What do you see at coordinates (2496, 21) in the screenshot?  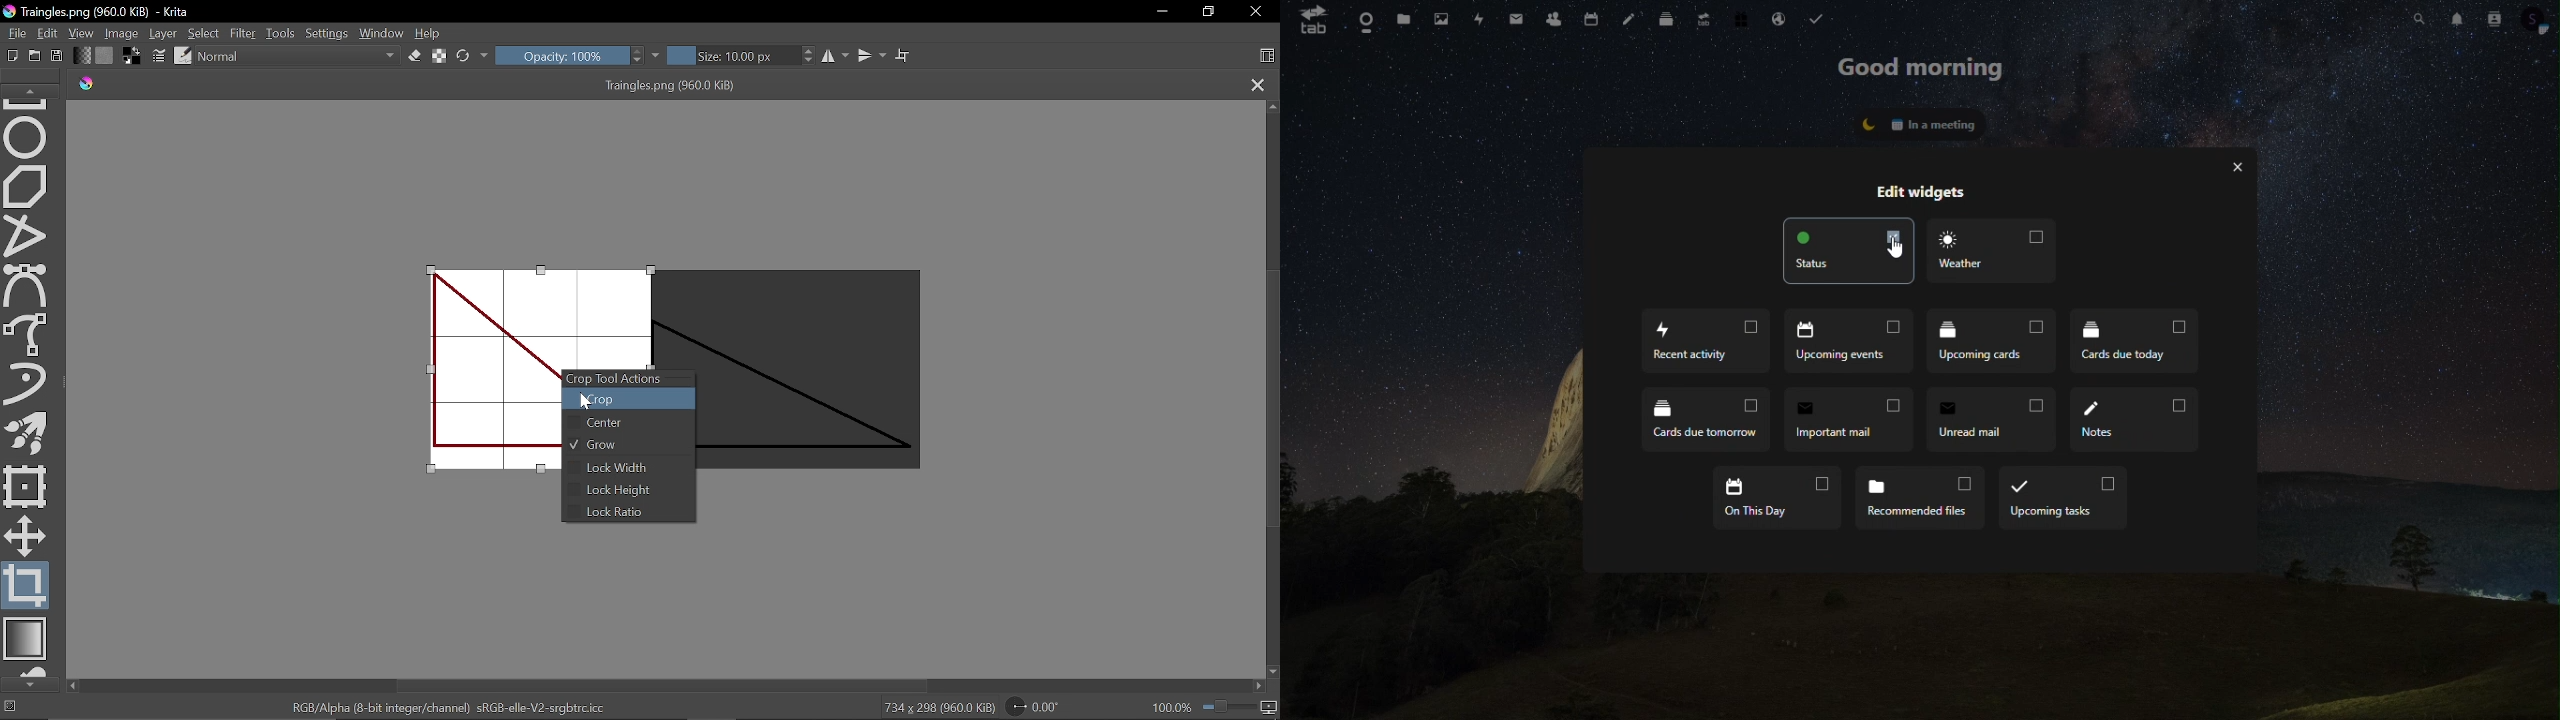 I see `contacts` at bounding box center [2496, 21].